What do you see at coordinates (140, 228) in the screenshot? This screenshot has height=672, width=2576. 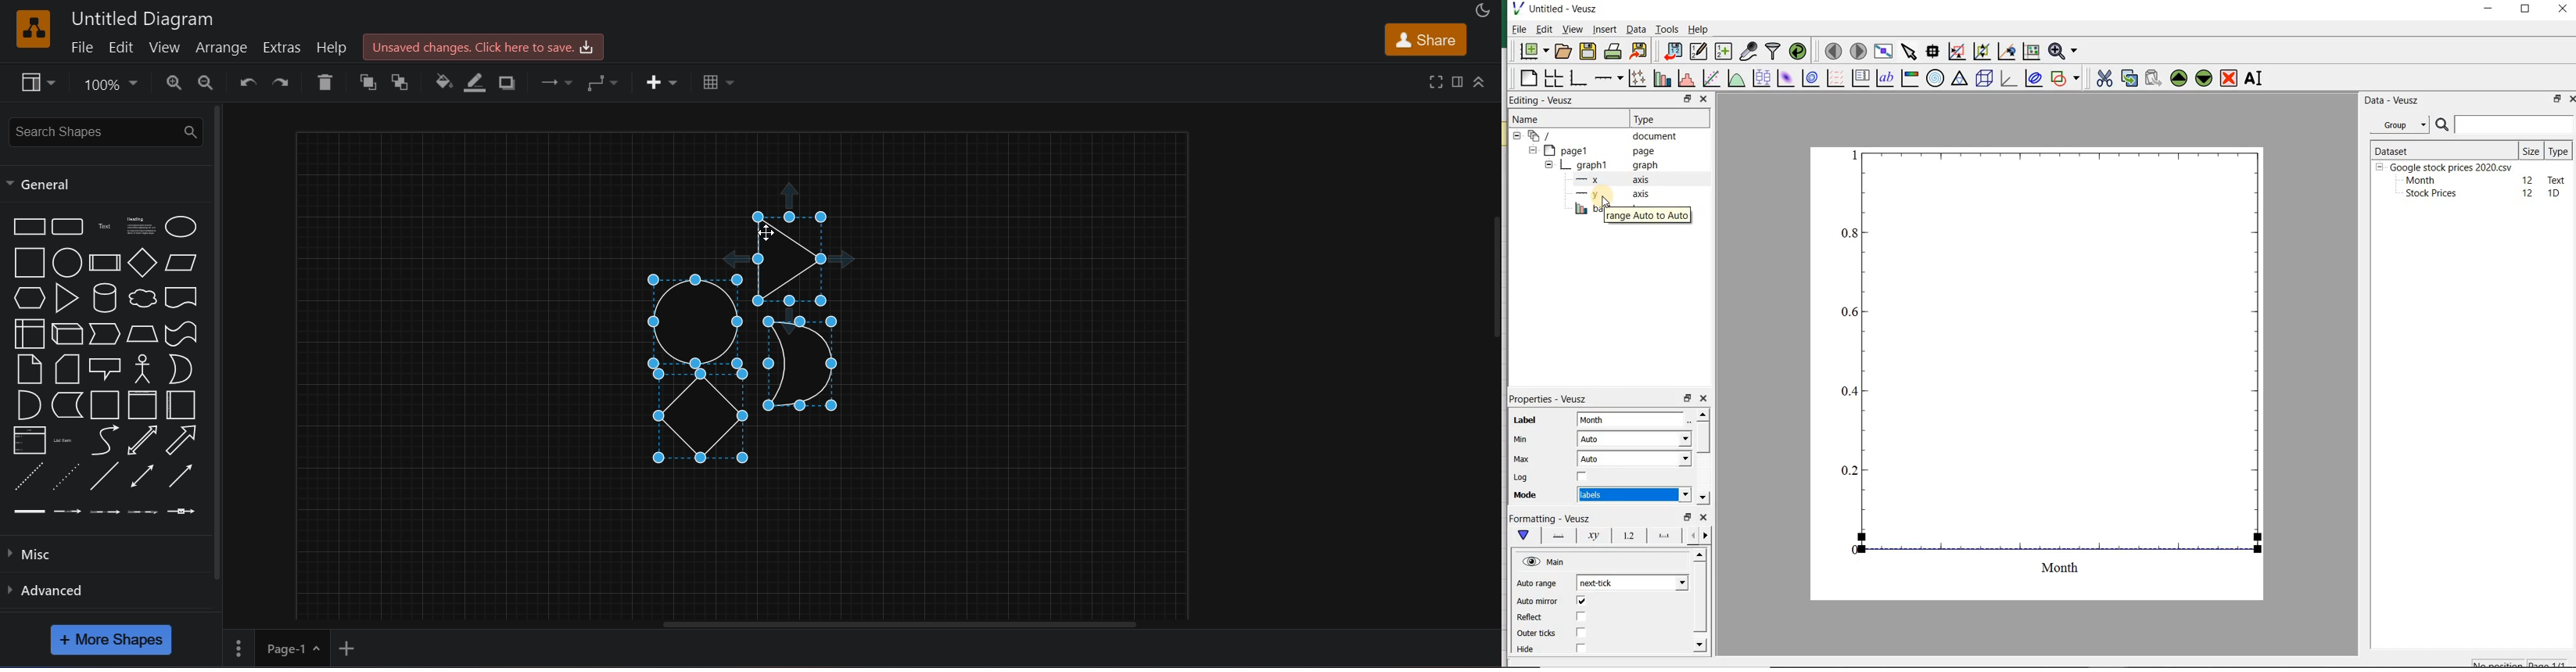 I see `heading` at bounding box center [140, 228].